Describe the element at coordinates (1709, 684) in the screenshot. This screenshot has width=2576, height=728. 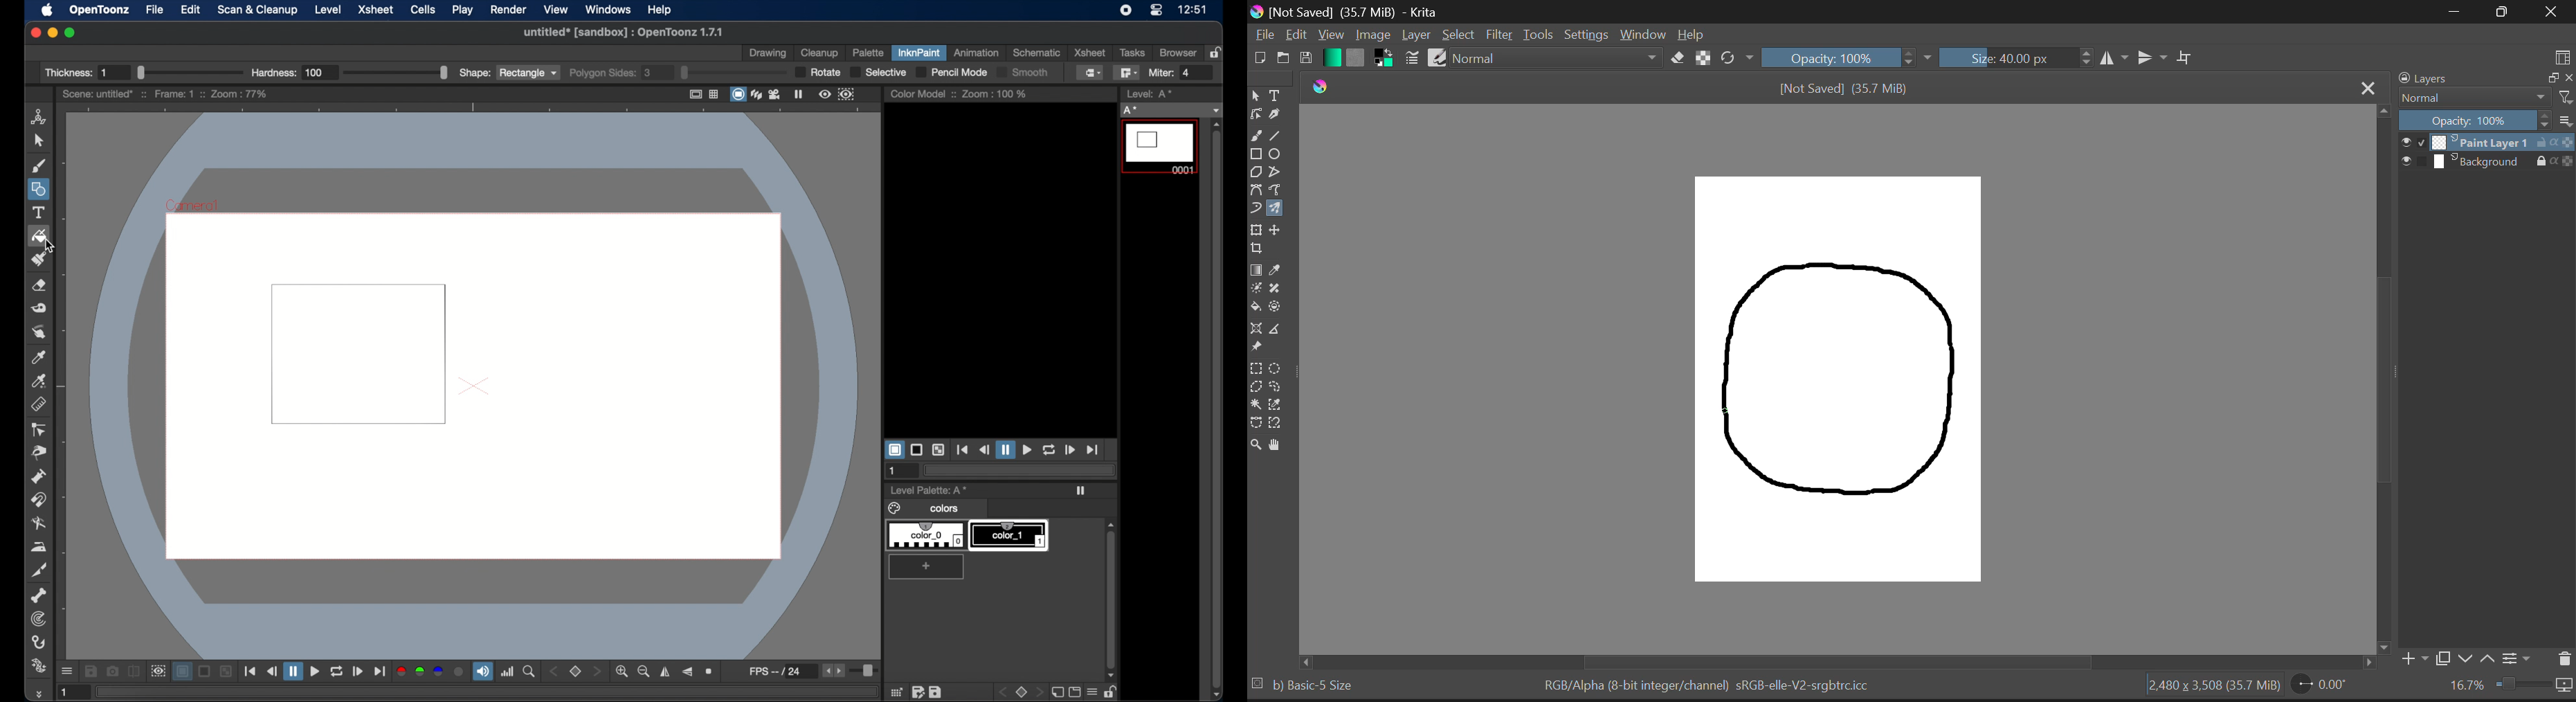
I see `RGB/Alpha (8-bit integer/channel) sRGB-elle-V2-srgbtrc.icc` at that location.